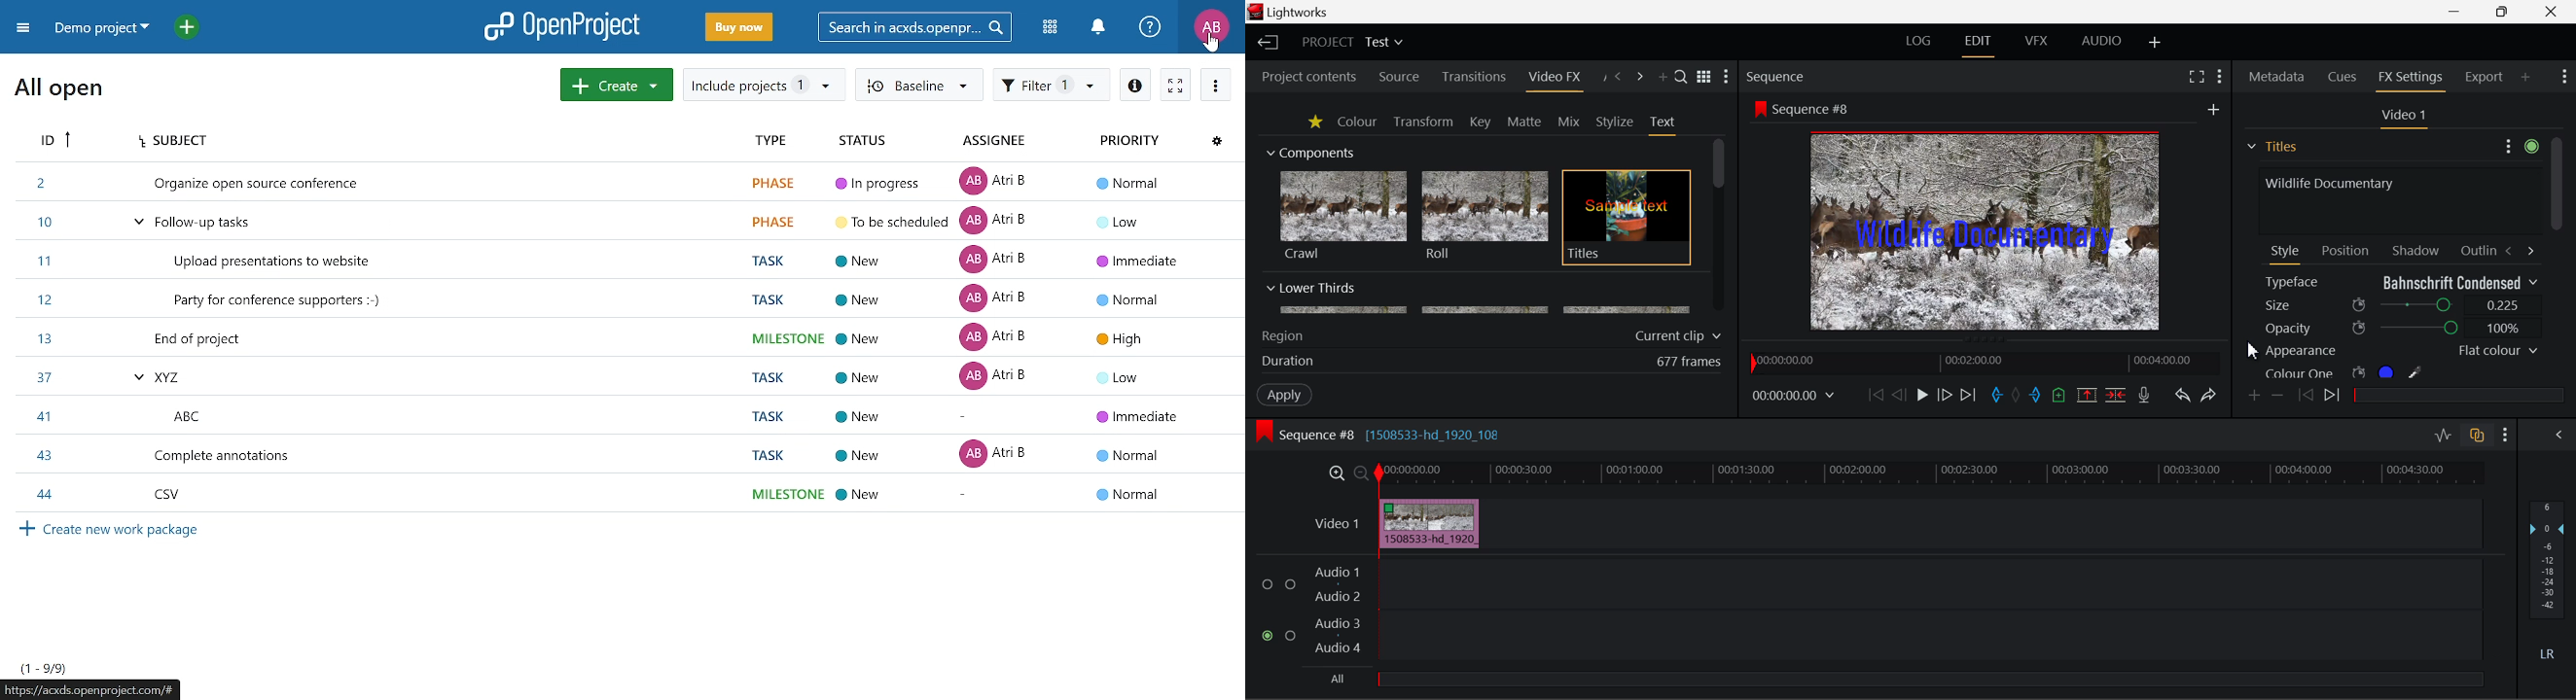  I want to click on Typeface, so click(2402, 282).